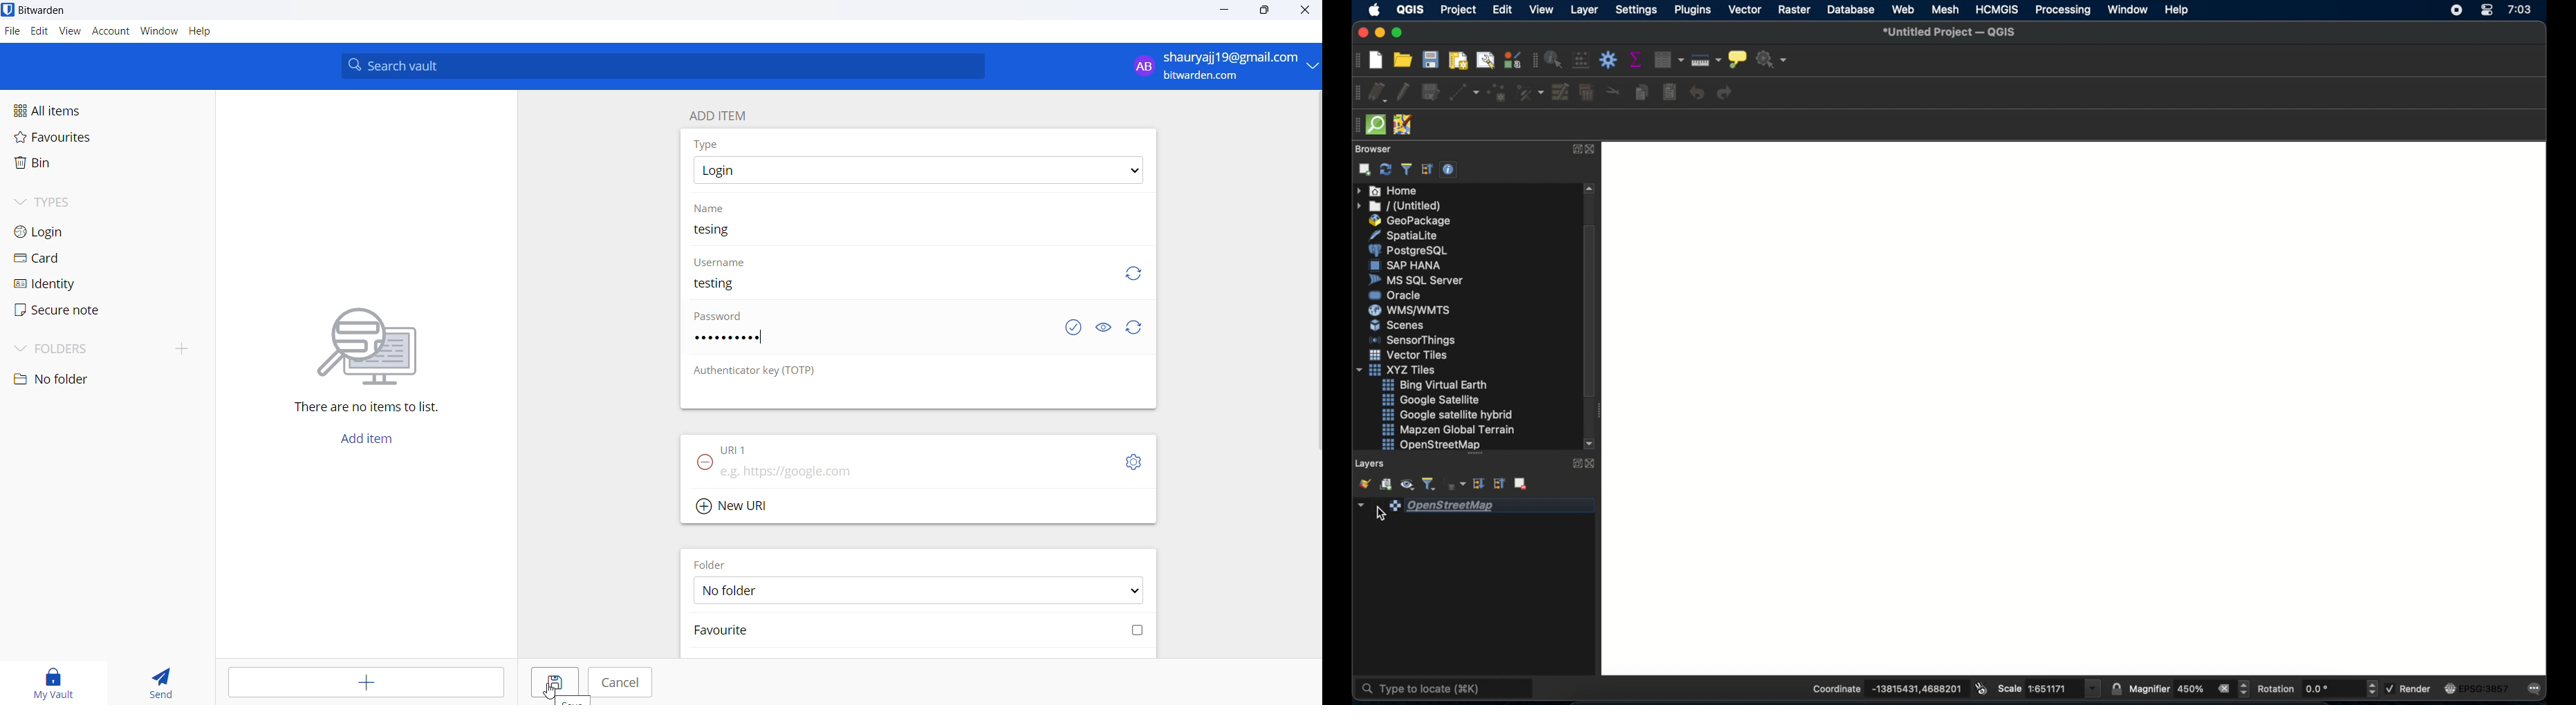 The height and width of the screenshot is (728, 2576). Describe the element at coordinates (658, 66) in the screenshot. I see `Search vault input box` at that location.